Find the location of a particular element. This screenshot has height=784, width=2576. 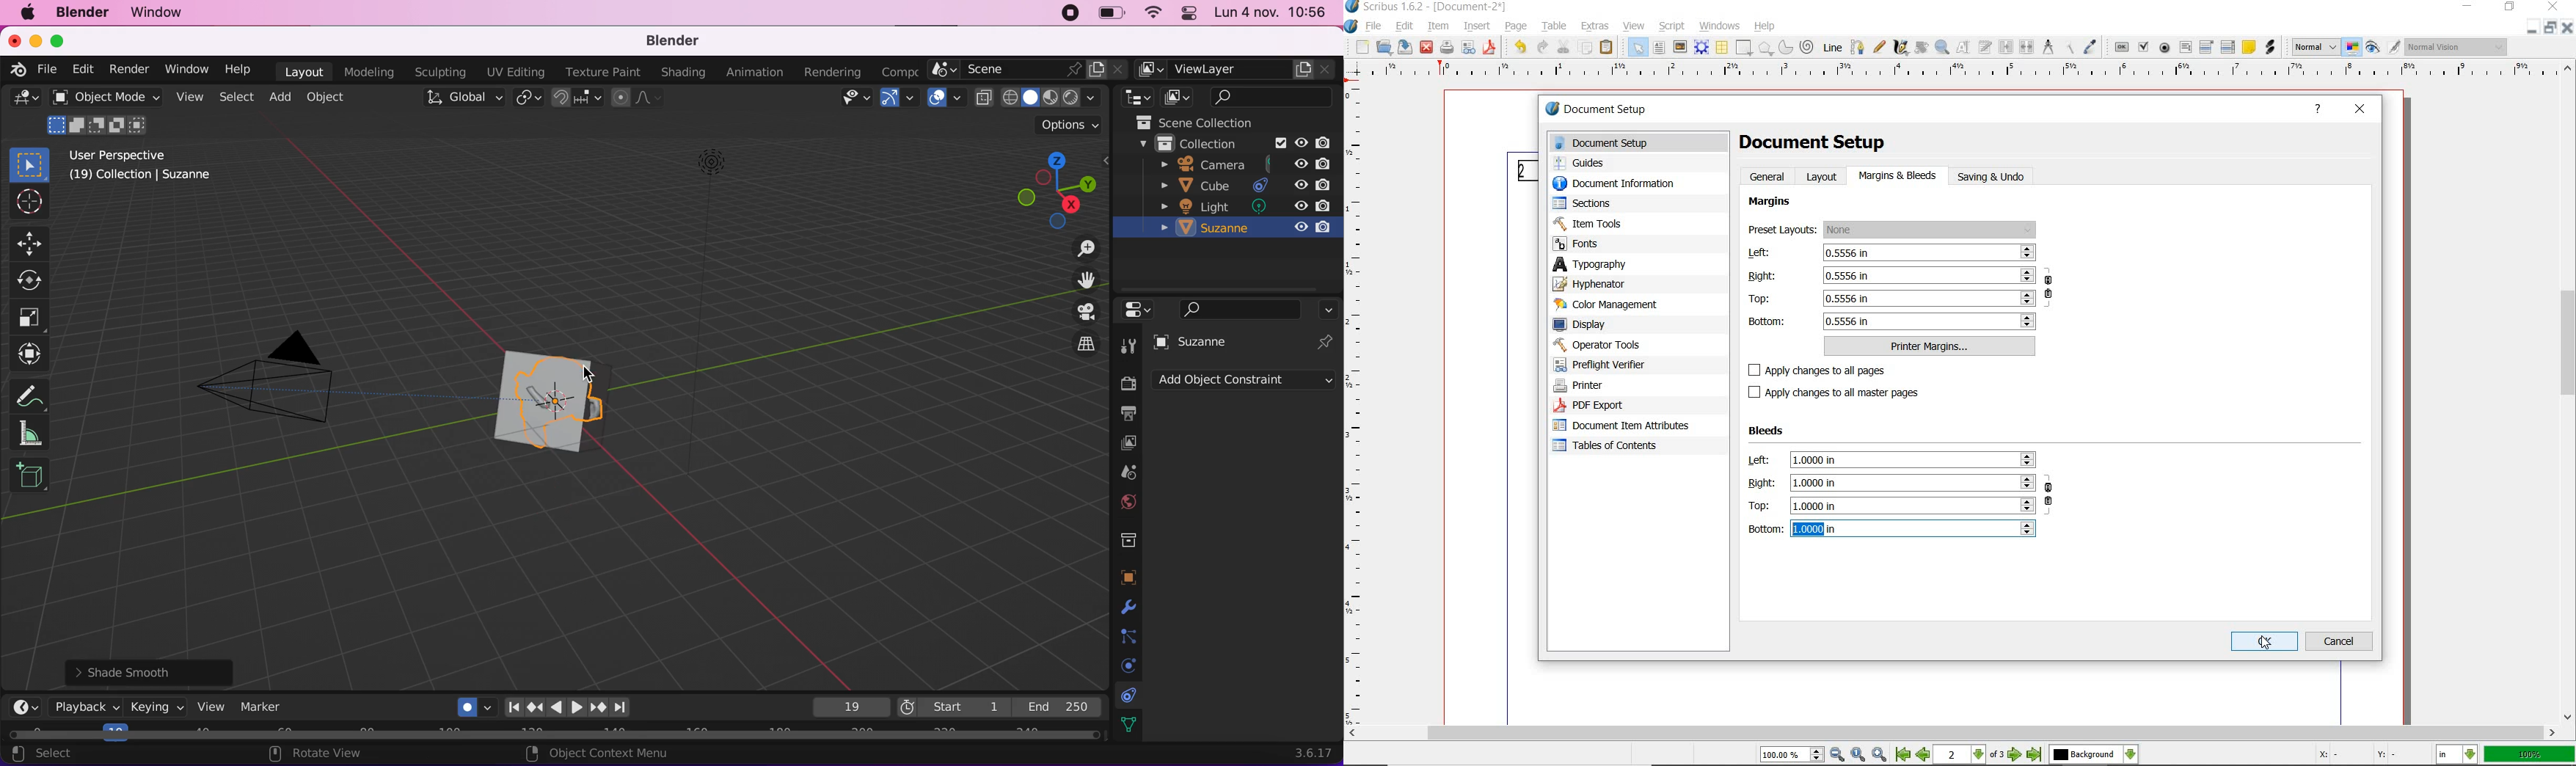

typography is located at coordinates (1638, 266).